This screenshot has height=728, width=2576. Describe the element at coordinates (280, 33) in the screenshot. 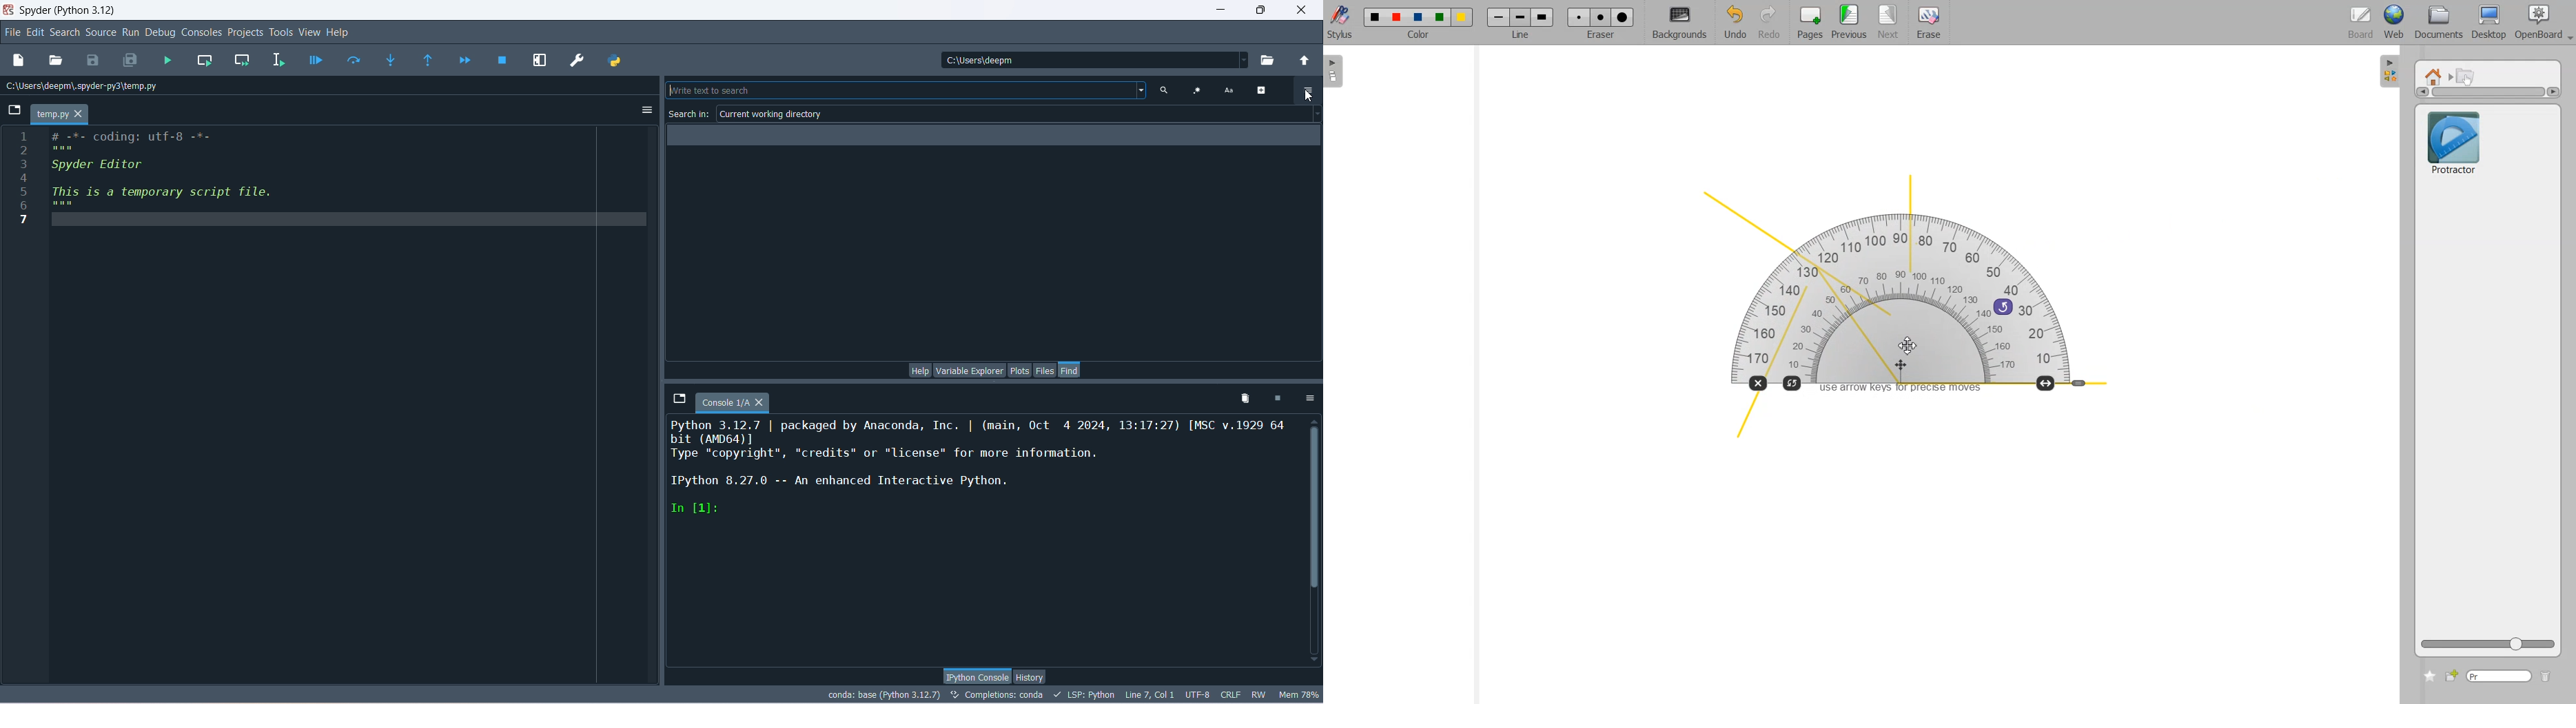

I see `tools` at that location.